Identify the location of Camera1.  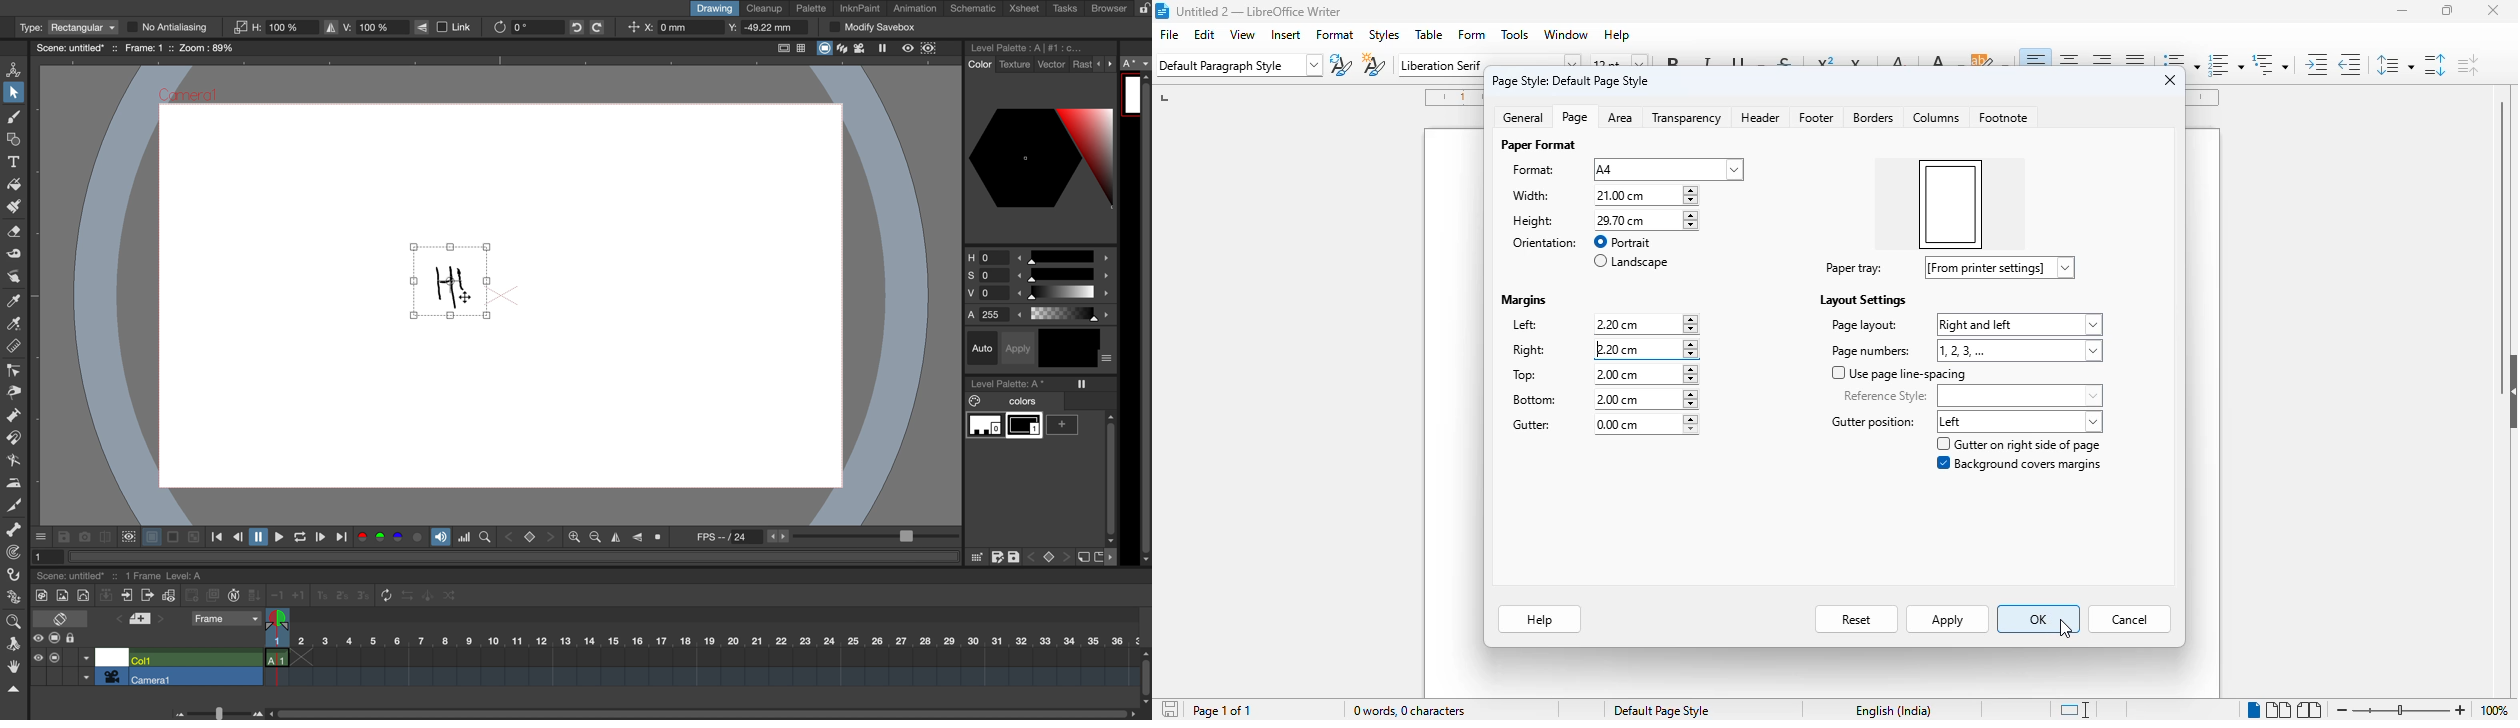
(189, 96).